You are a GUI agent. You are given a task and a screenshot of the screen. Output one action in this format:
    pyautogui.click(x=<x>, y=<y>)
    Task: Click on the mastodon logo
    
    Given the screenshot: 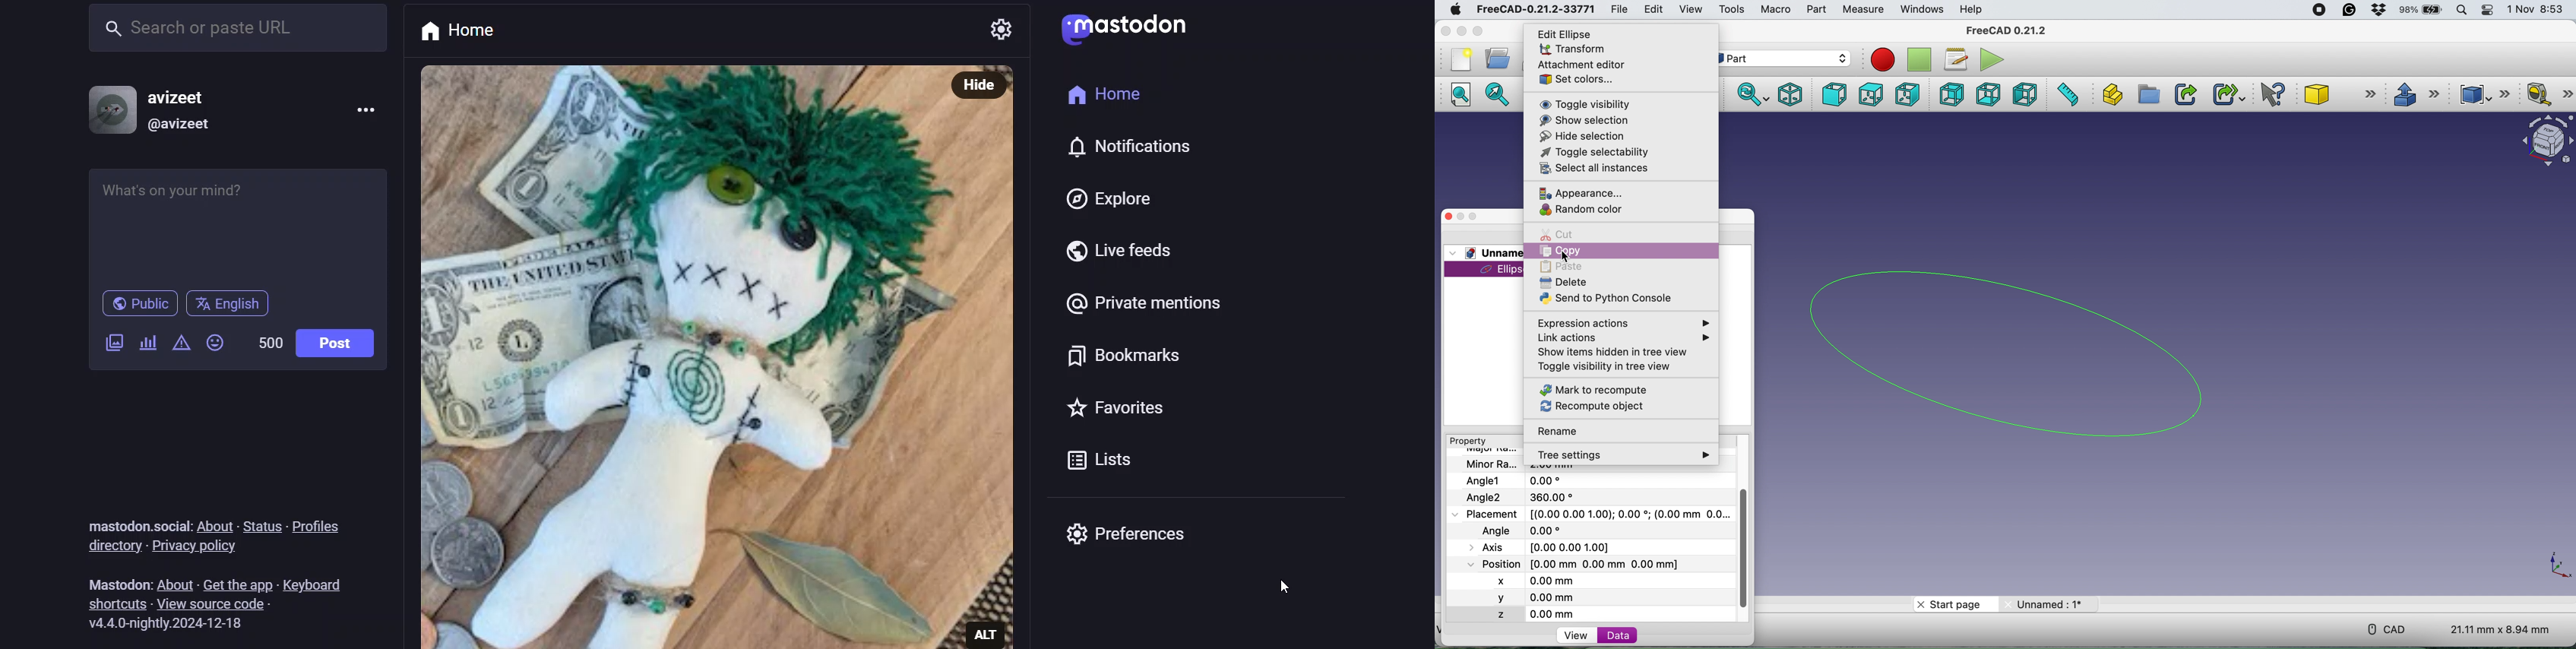 What is the action you would take?
    pyautogui.click(x=1121, y=30)
    